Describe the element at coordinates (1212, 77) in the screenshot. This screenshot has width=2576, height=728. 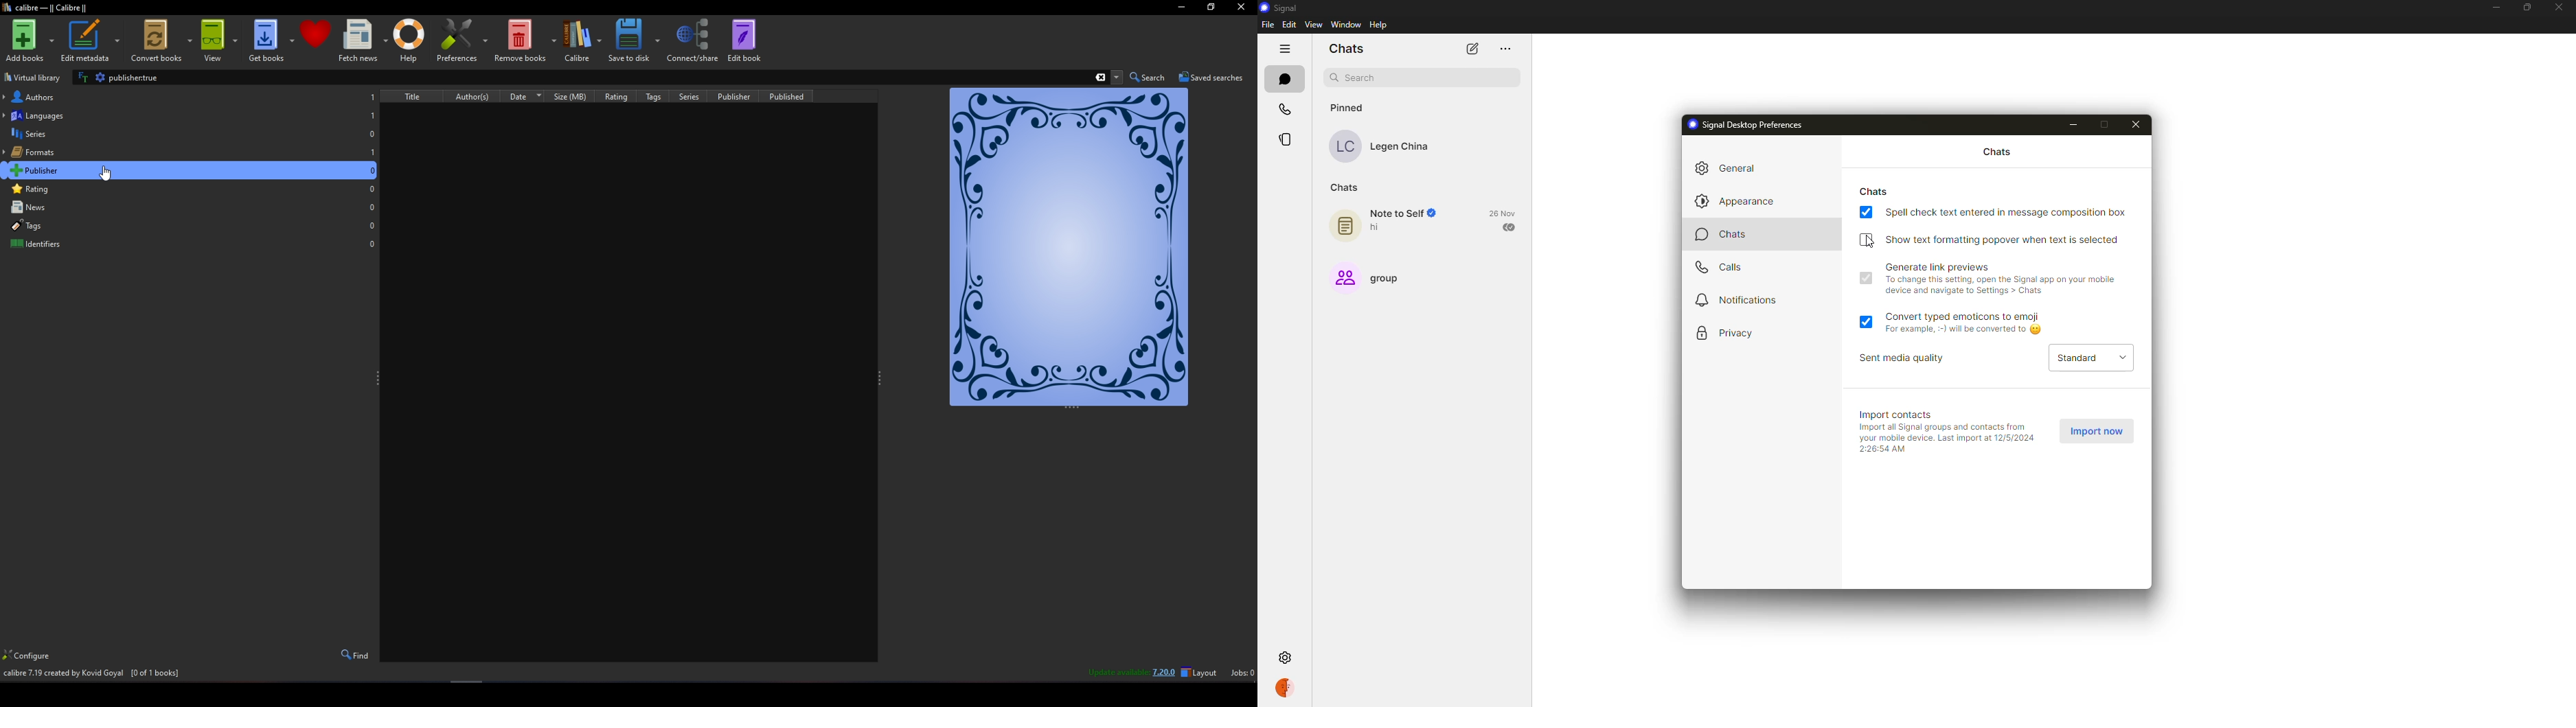
I see `Saved searches` at that location.